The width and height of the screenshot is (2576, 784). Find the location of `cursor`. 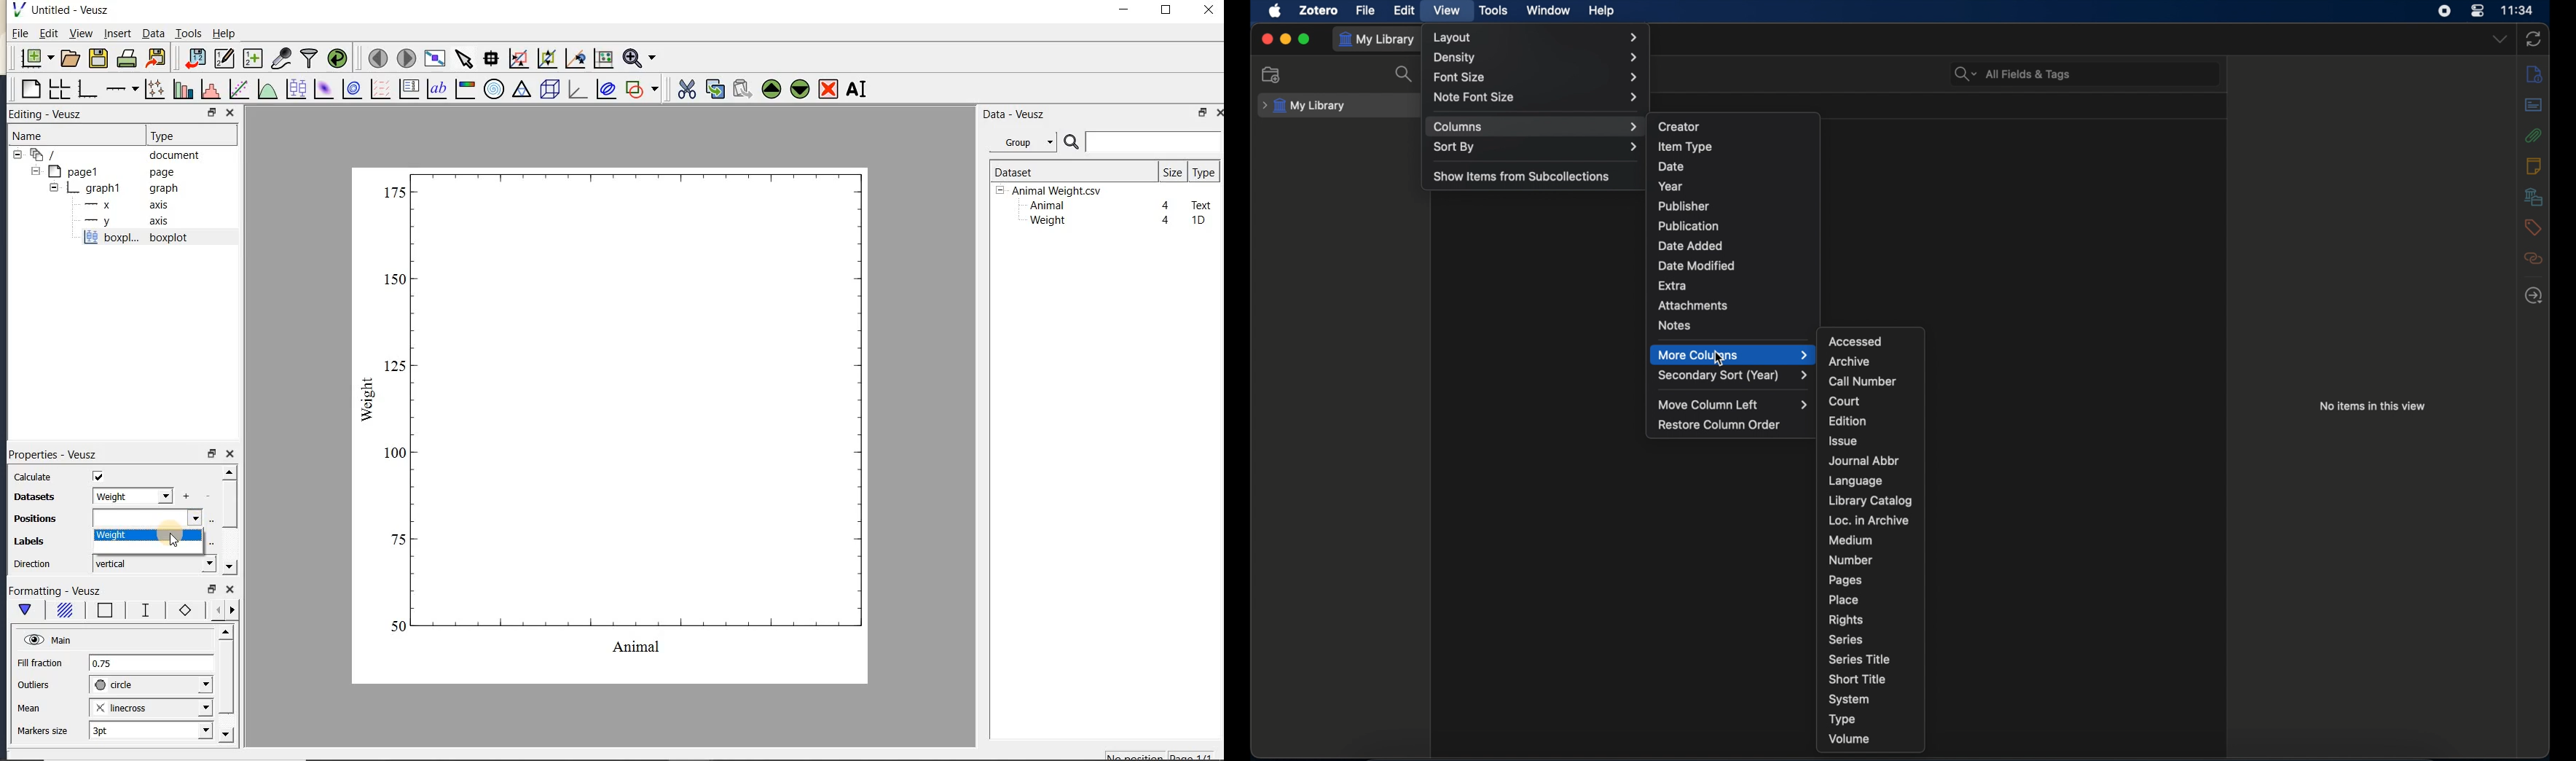

cursor is located at coordinates (176, 542).